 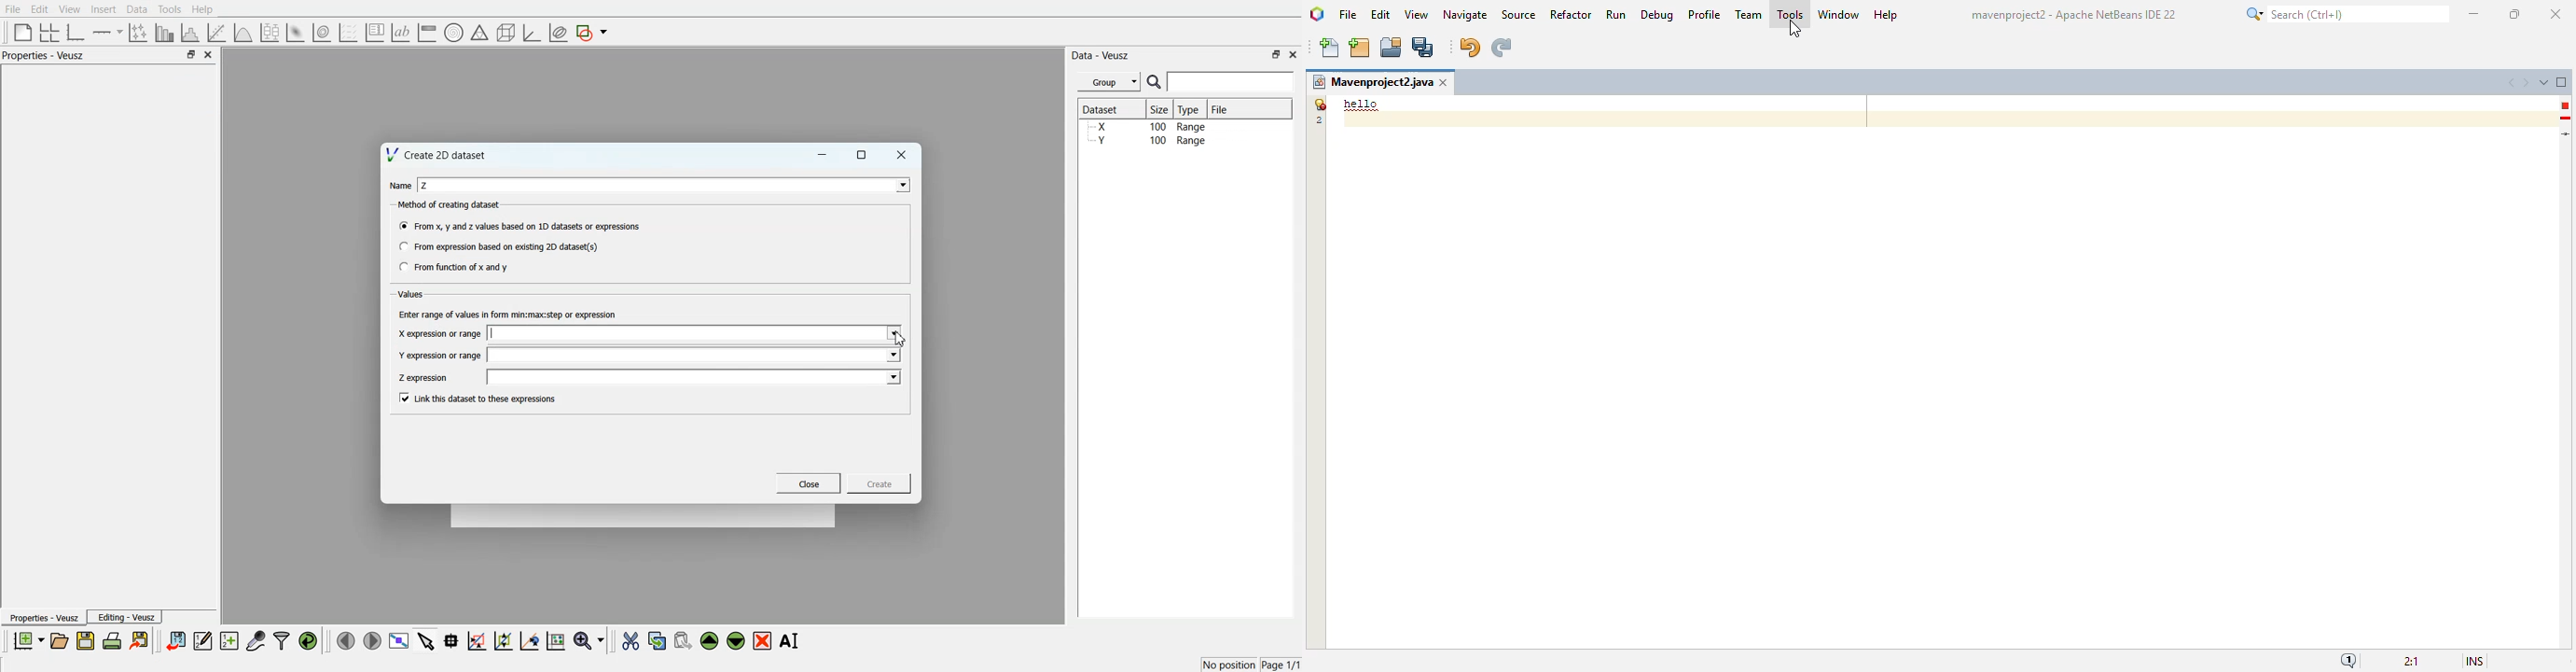 What do you see at coordinates (348, 33) in the screenshot?
I see `Plot a vector field` at bounding box center [348, 33].